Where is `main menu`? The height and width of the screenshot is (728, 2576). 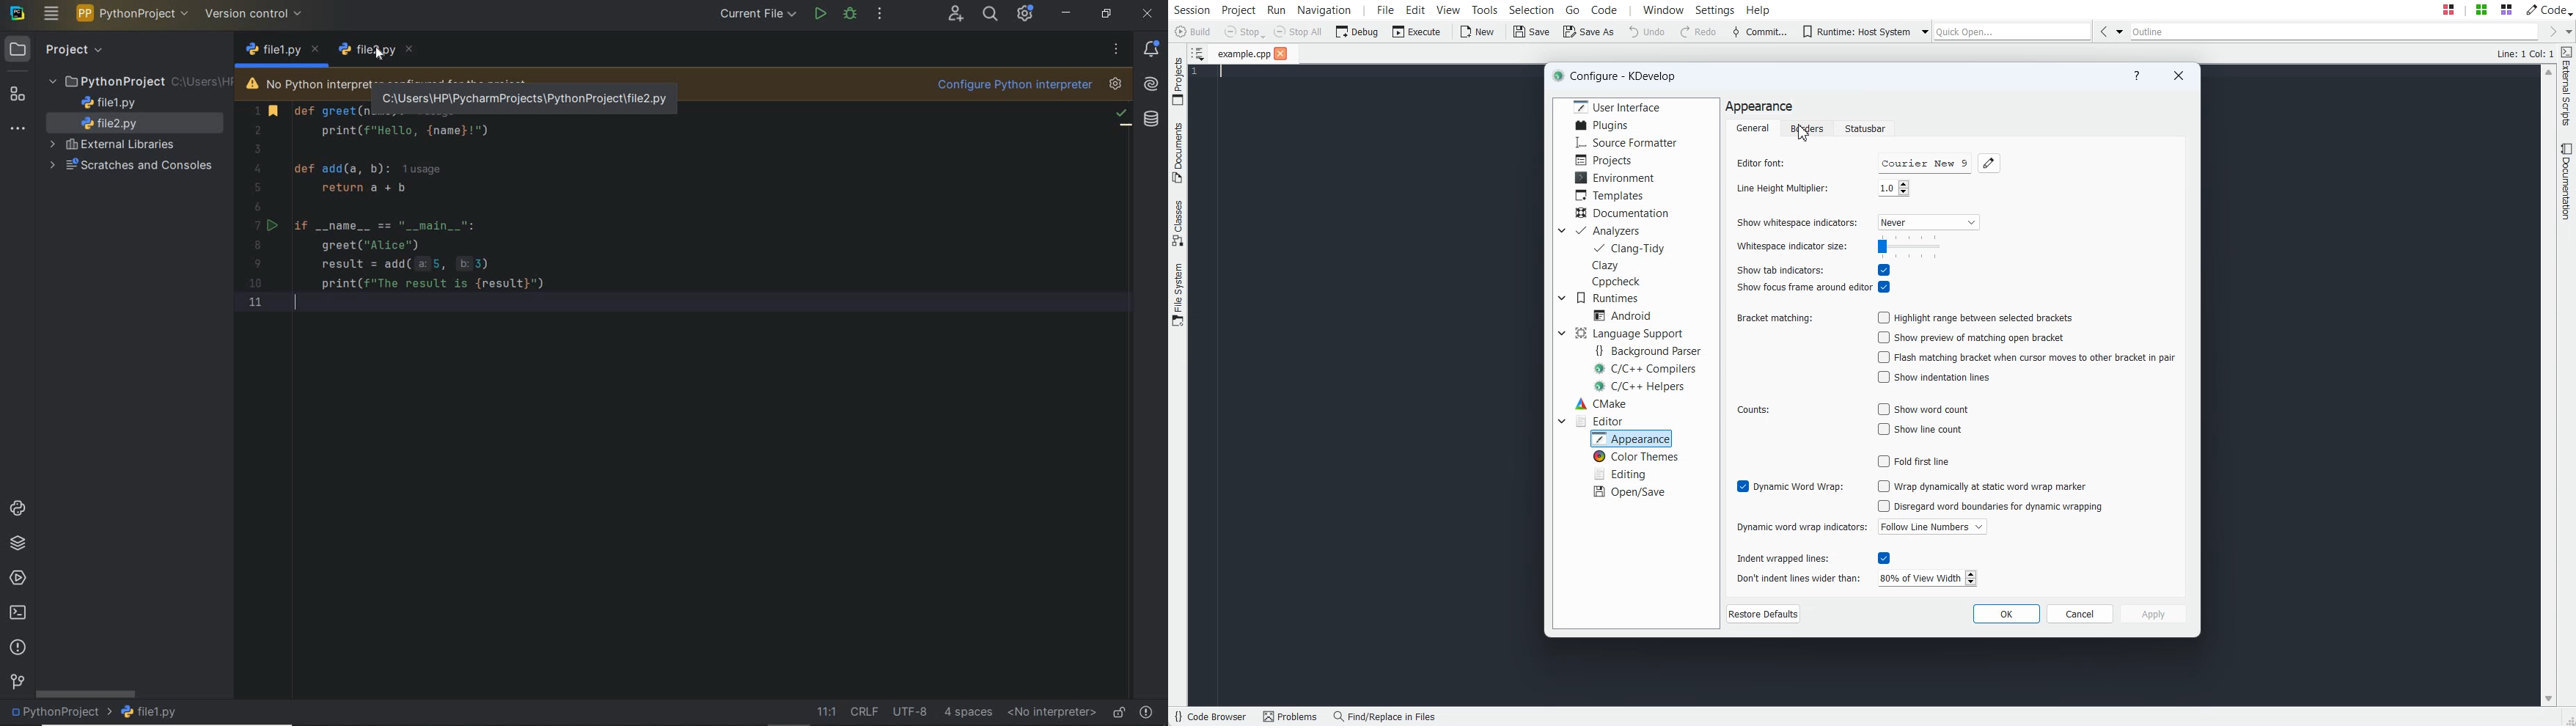
main menu is located at coordinates (51, 15).